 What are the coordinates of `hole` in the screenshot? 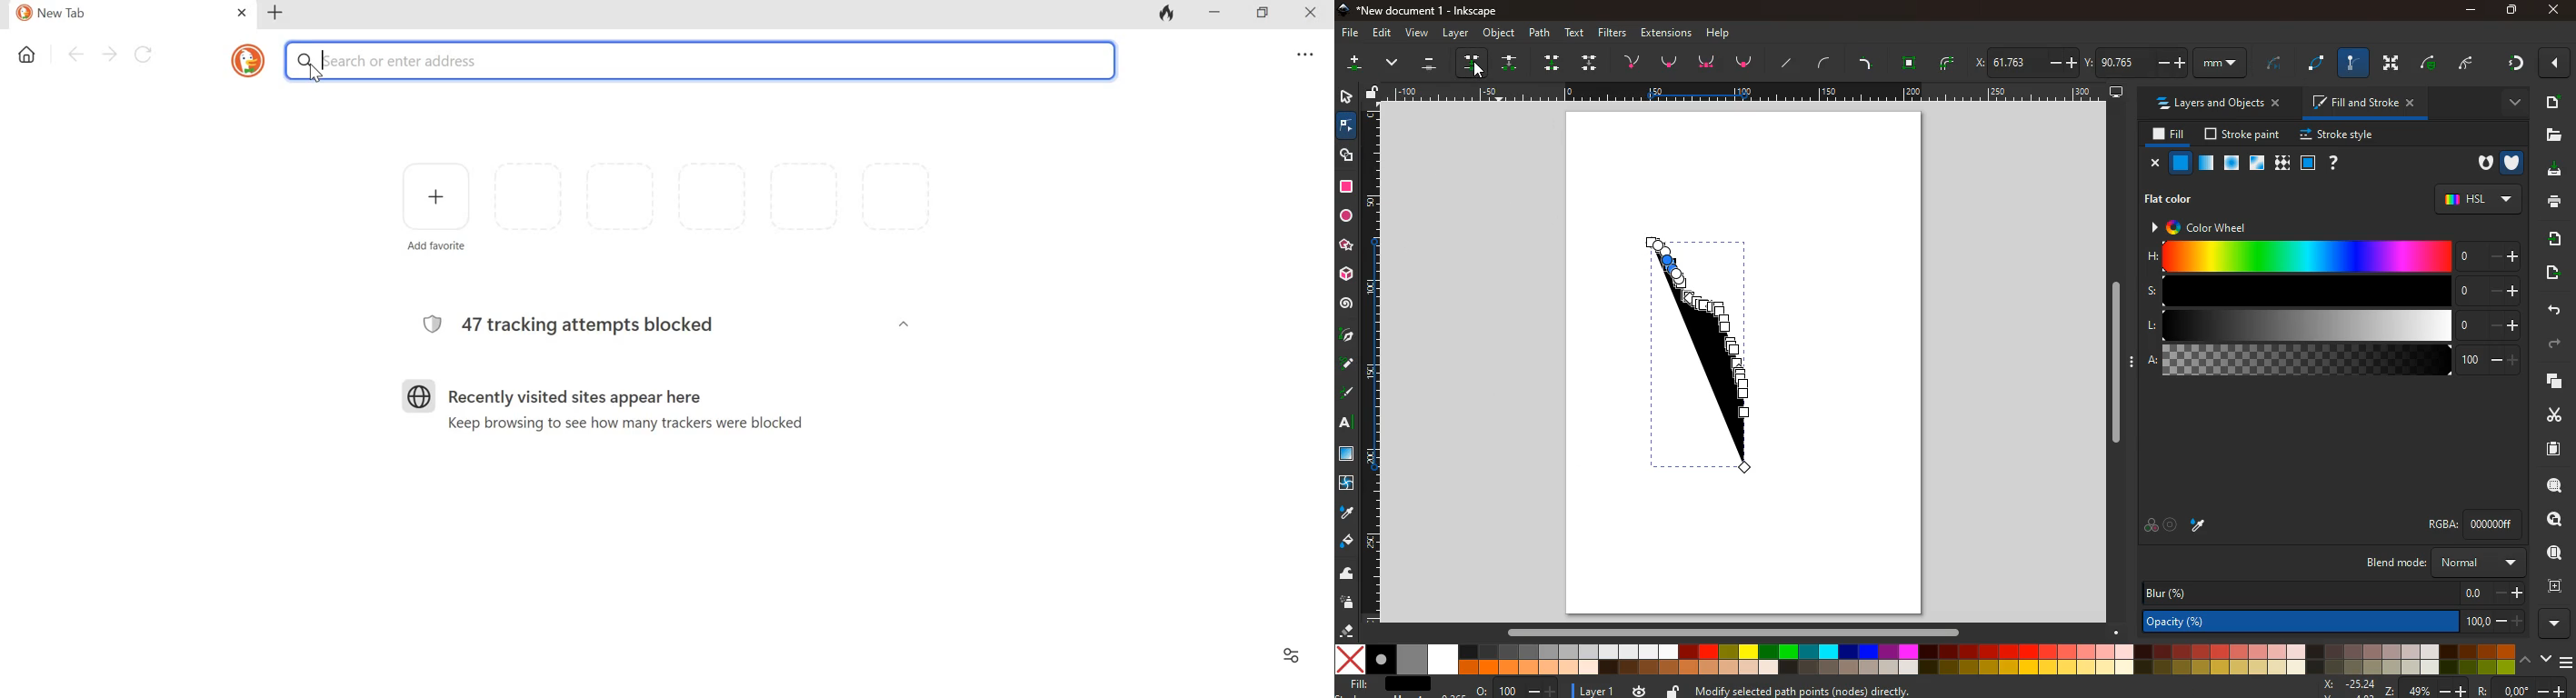 It's located at (2481, 165).